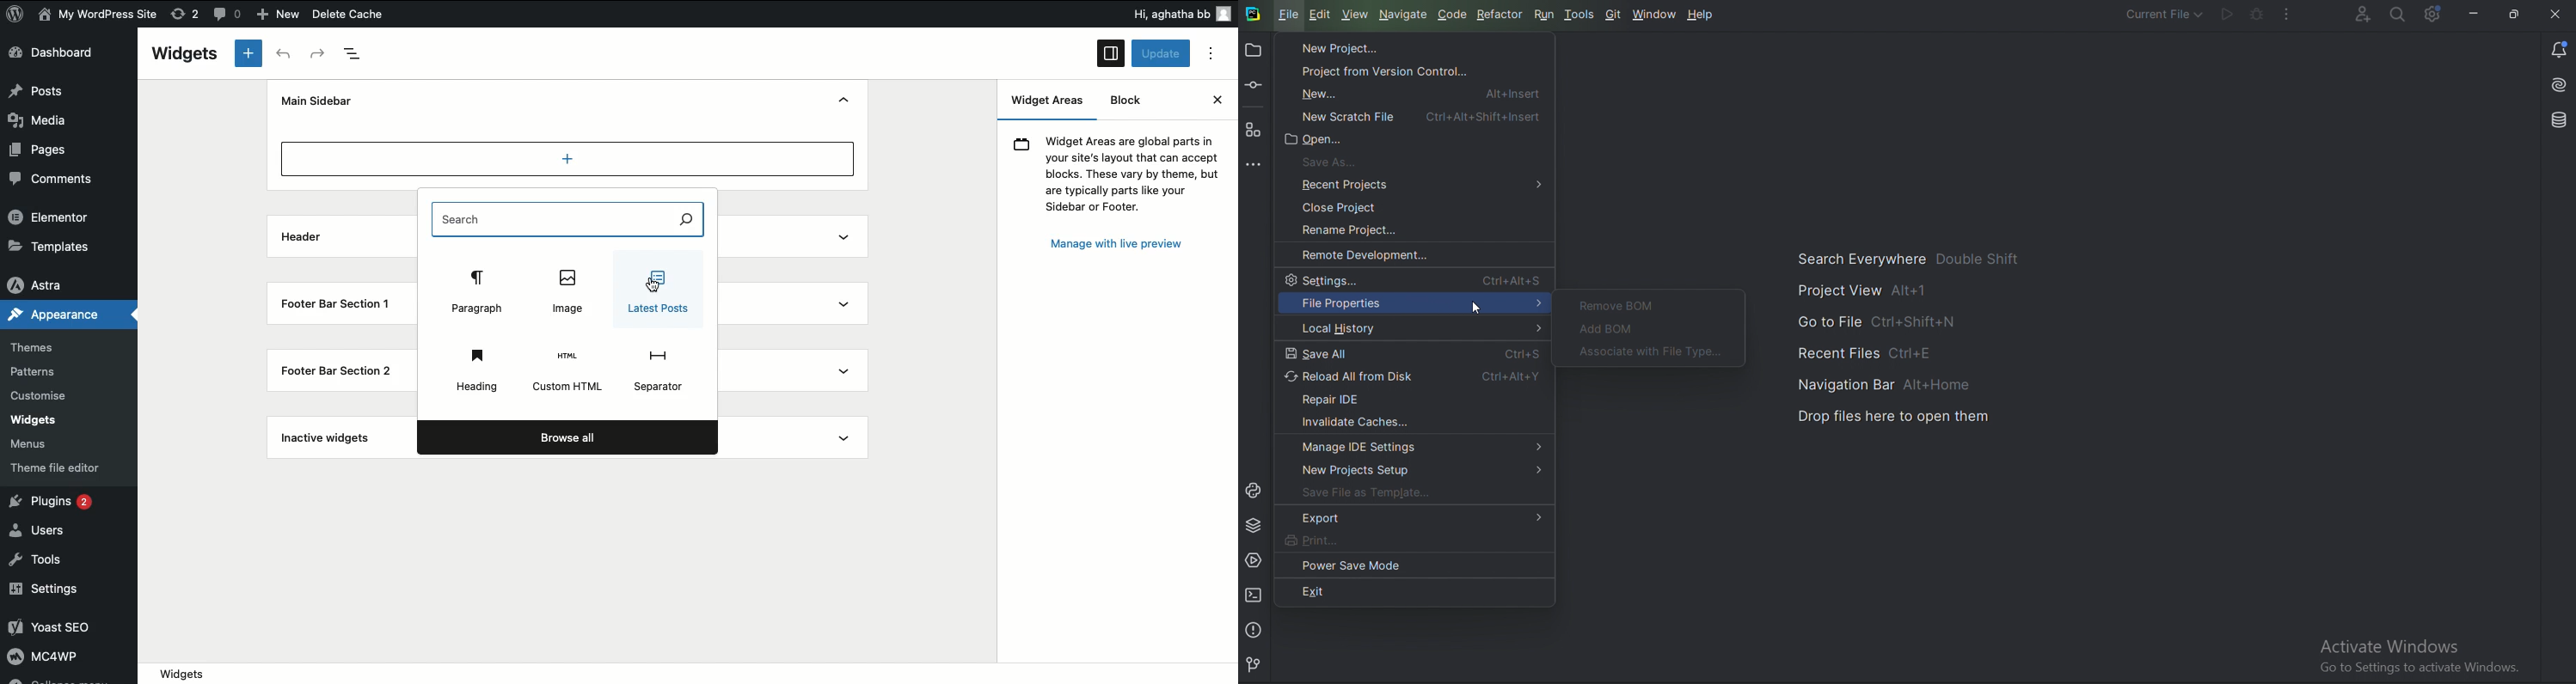 Image resolution: width=2576 pixels, height=700 pixels. What do you see at coordinates (229, 15) in the screenshot?
I see `comments` at bounding box center [229, 15].